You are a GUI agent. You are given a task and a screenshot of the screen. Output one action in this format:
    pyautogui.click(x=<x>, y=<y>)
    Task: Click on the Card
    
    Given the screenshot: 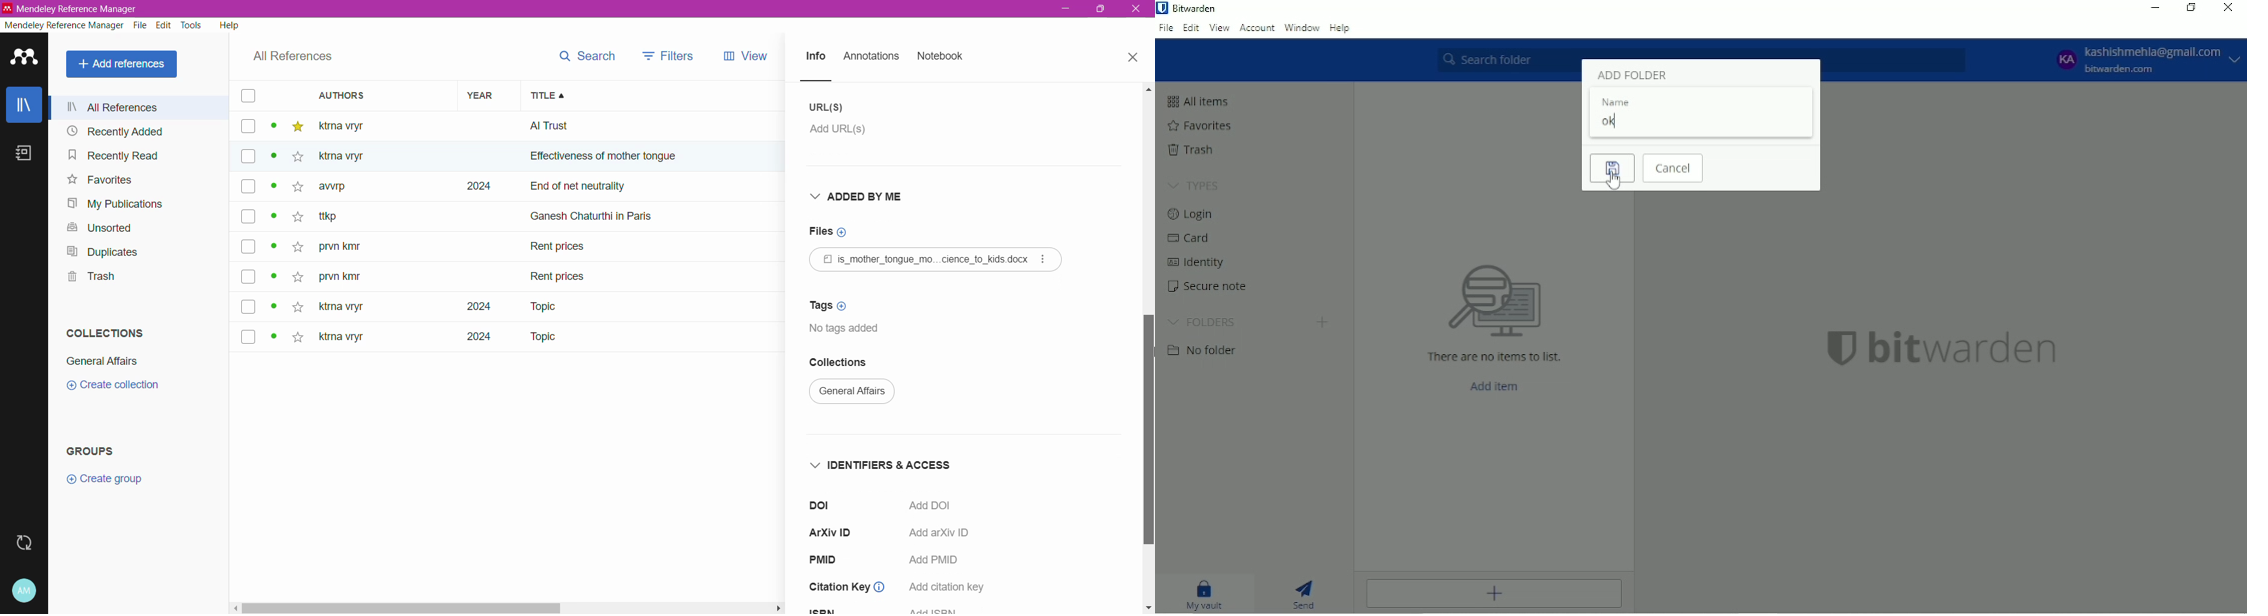 What is the action you would take?
    pyautogui.click(x=1193, y=239)
    